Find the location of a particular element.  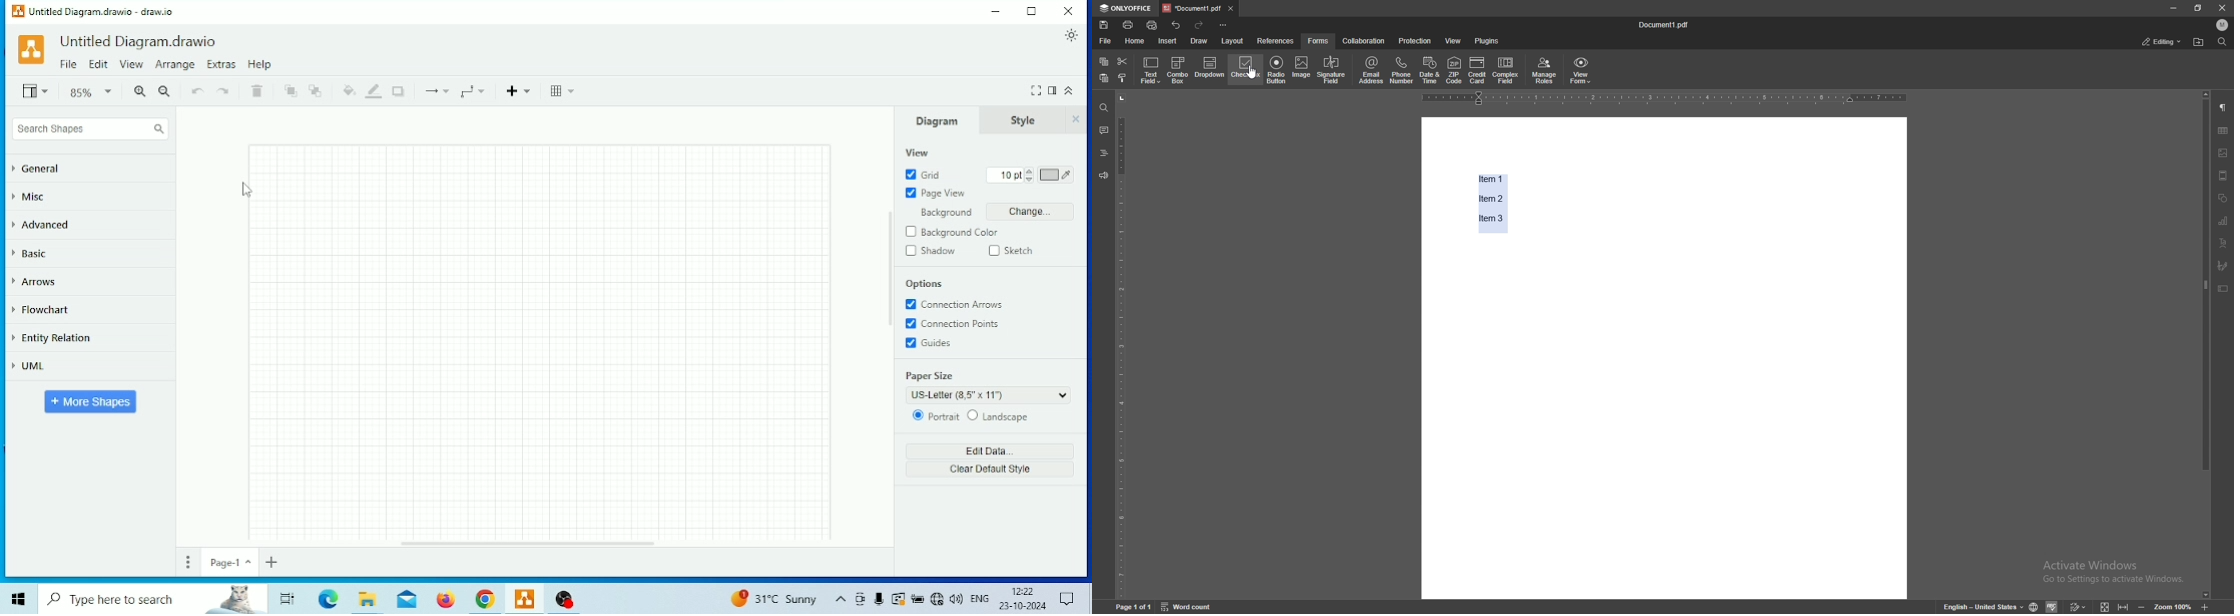

Logo is located at coordinates (18, 12).